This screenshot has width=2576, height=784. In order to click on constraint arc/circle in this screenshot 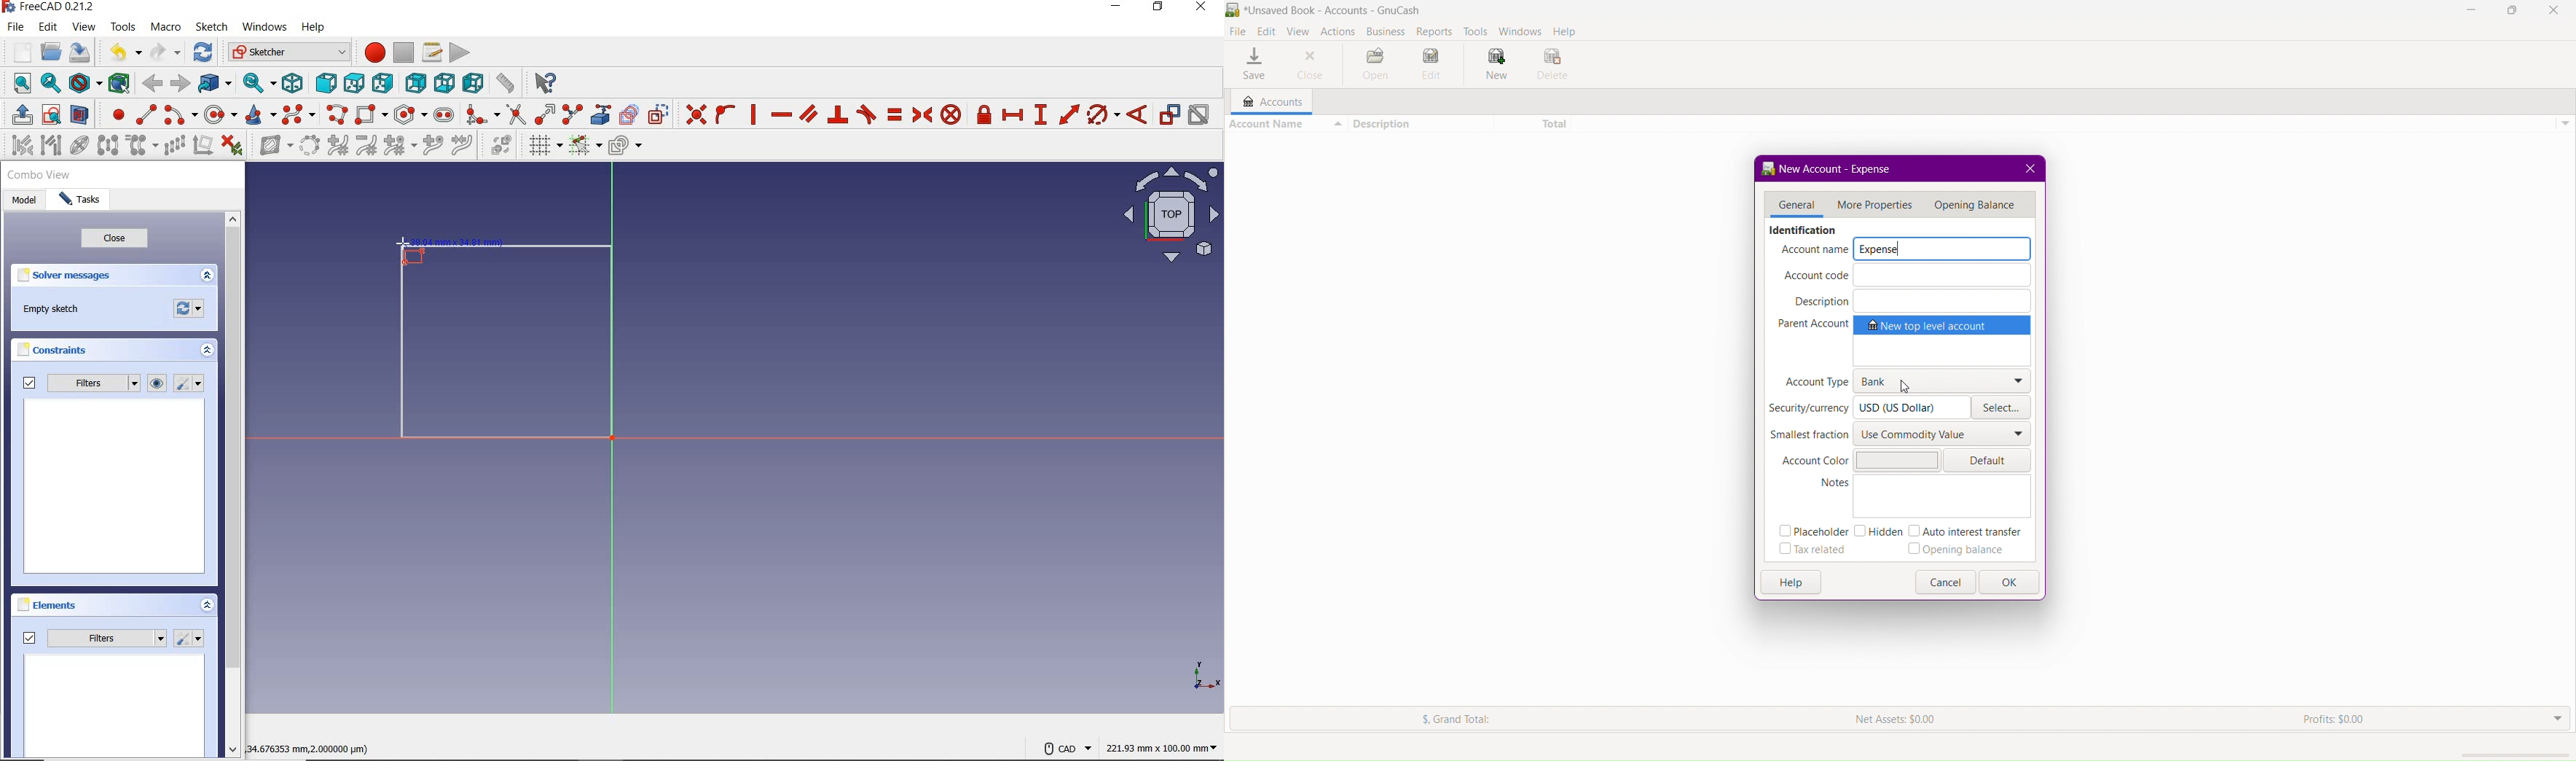, I will do `click(1104, 114)`.